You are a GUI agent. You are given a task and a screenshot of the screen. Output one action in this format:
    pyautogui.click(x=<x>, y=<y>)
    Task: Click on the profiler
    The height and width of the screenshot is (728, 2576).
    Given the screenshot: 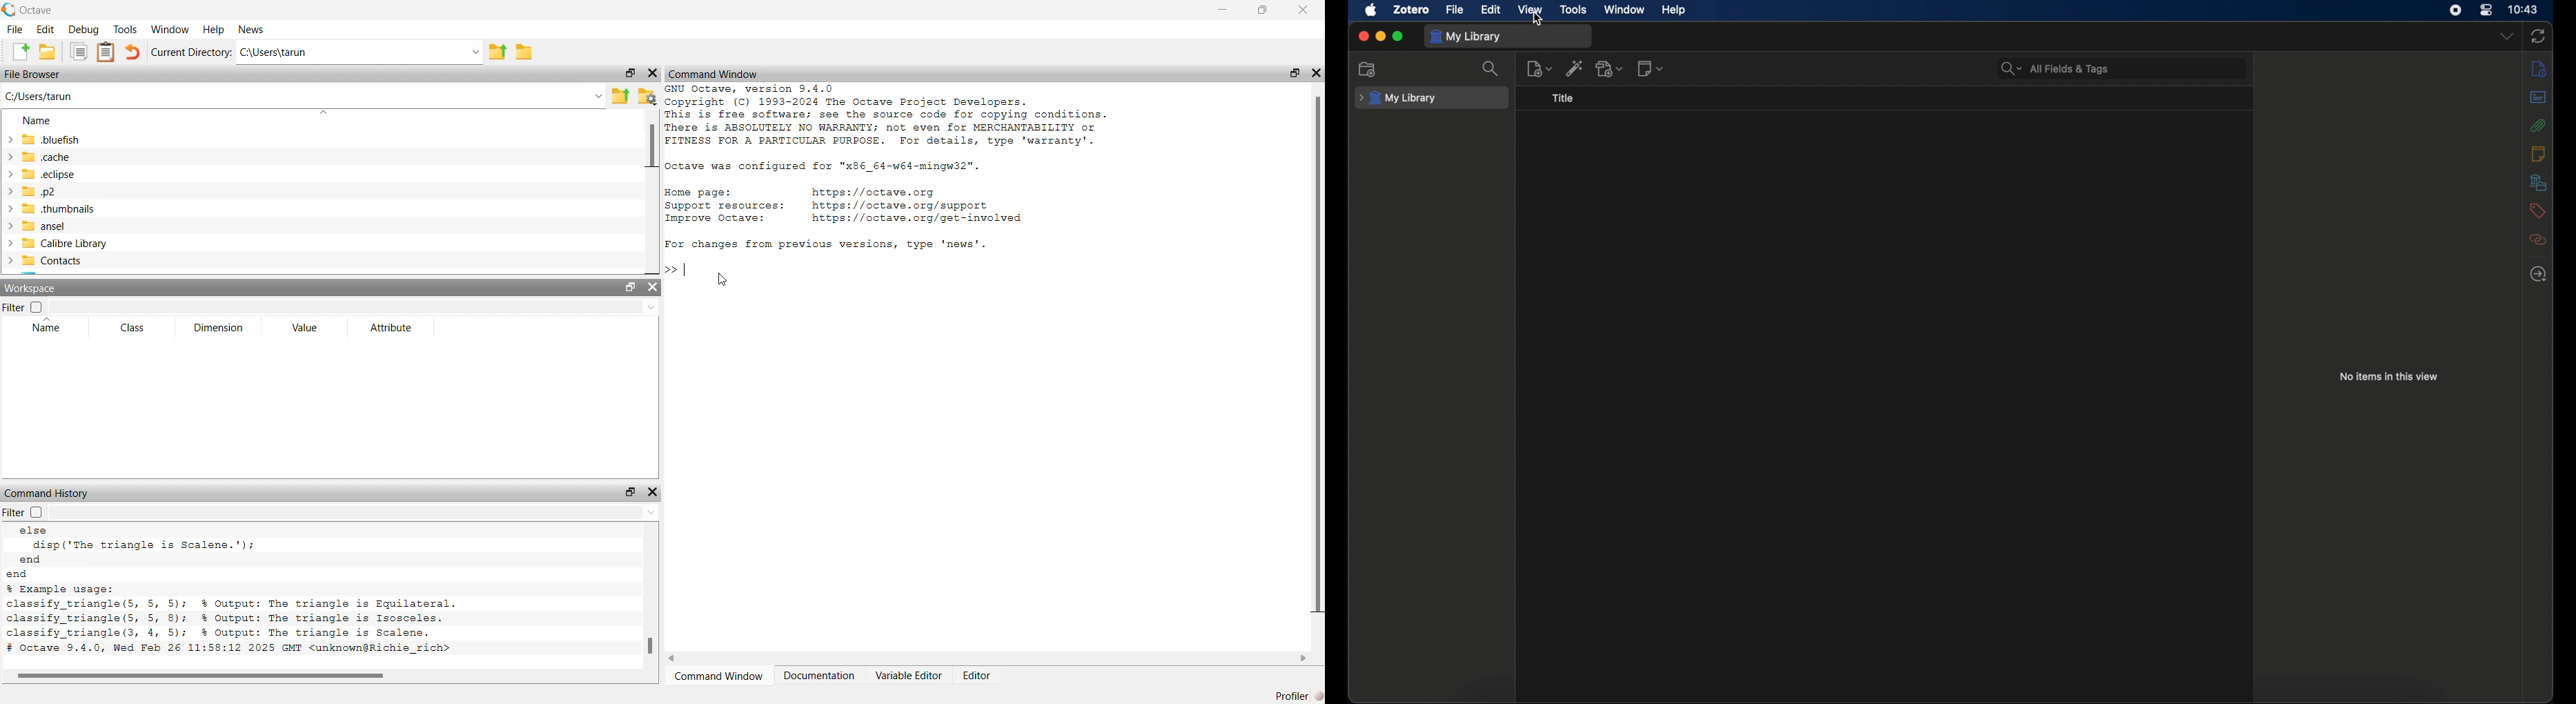 What is the action you would take?
    pyautogui.click(x=1295, y=694)
    